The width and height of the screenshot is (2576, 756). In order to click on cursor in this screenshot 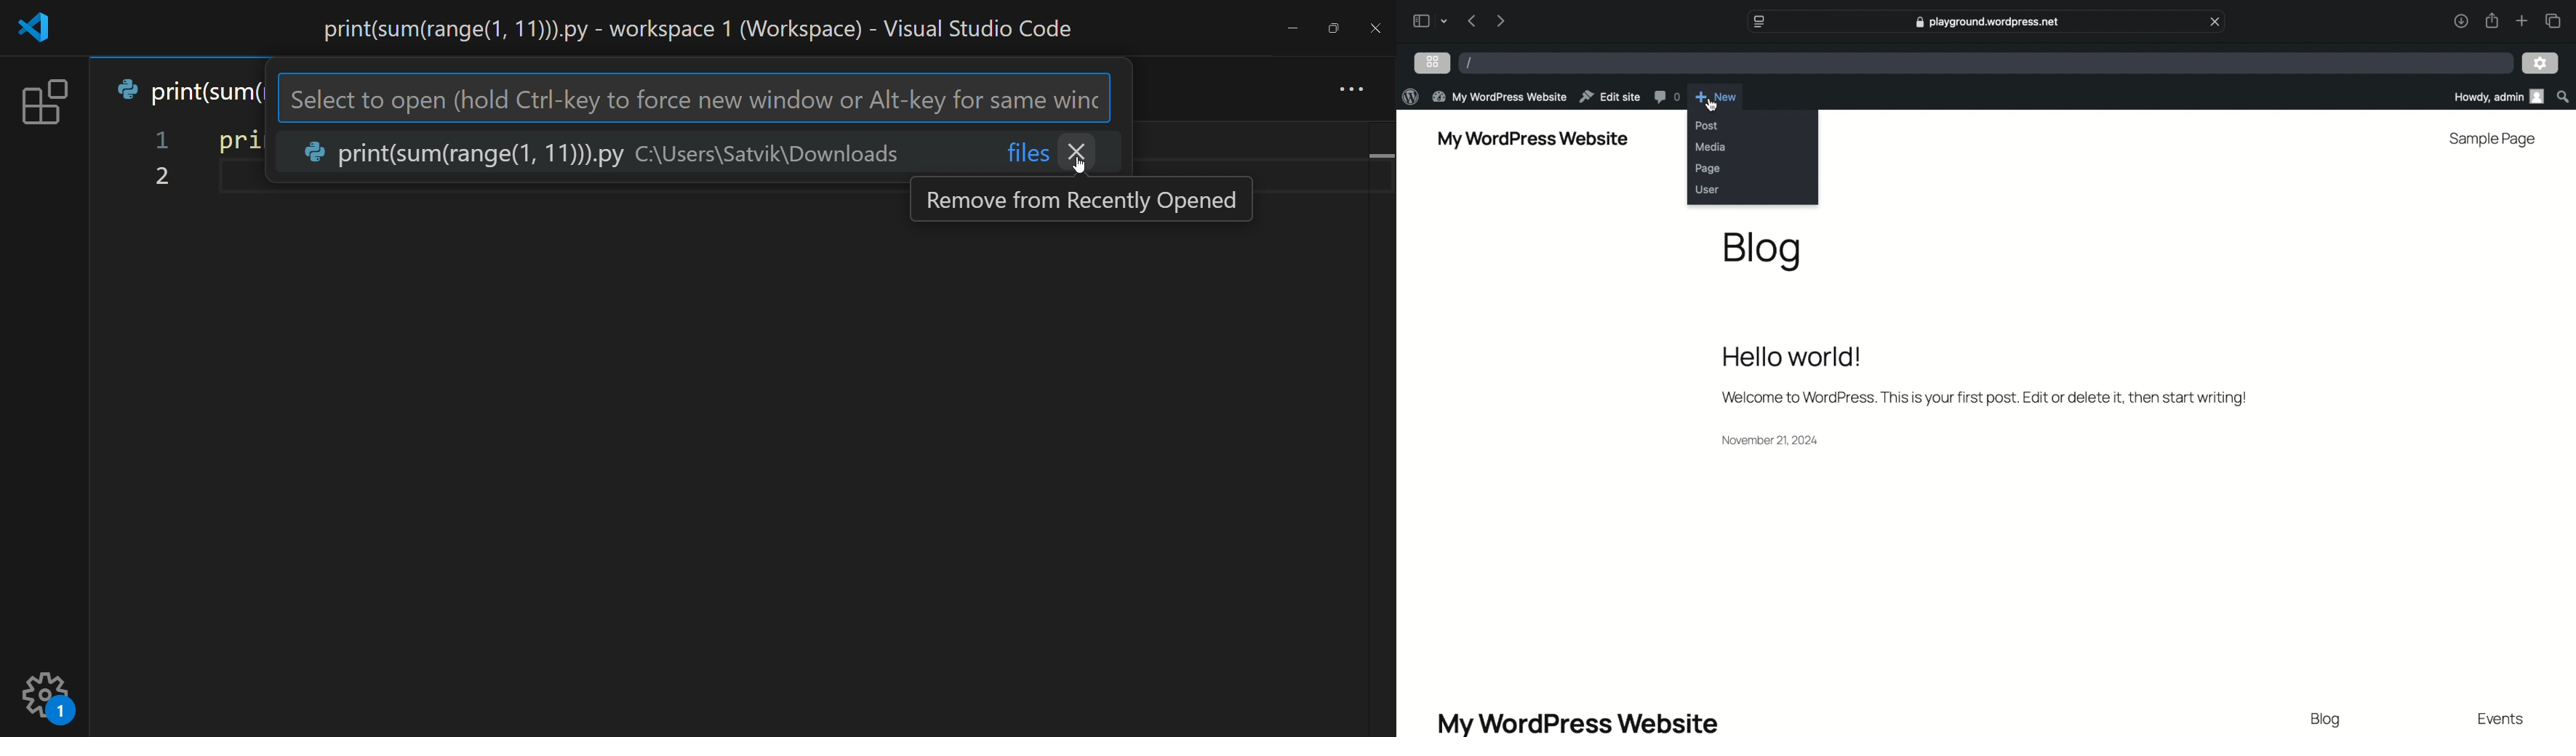, I will do `click(1713, 105)`.